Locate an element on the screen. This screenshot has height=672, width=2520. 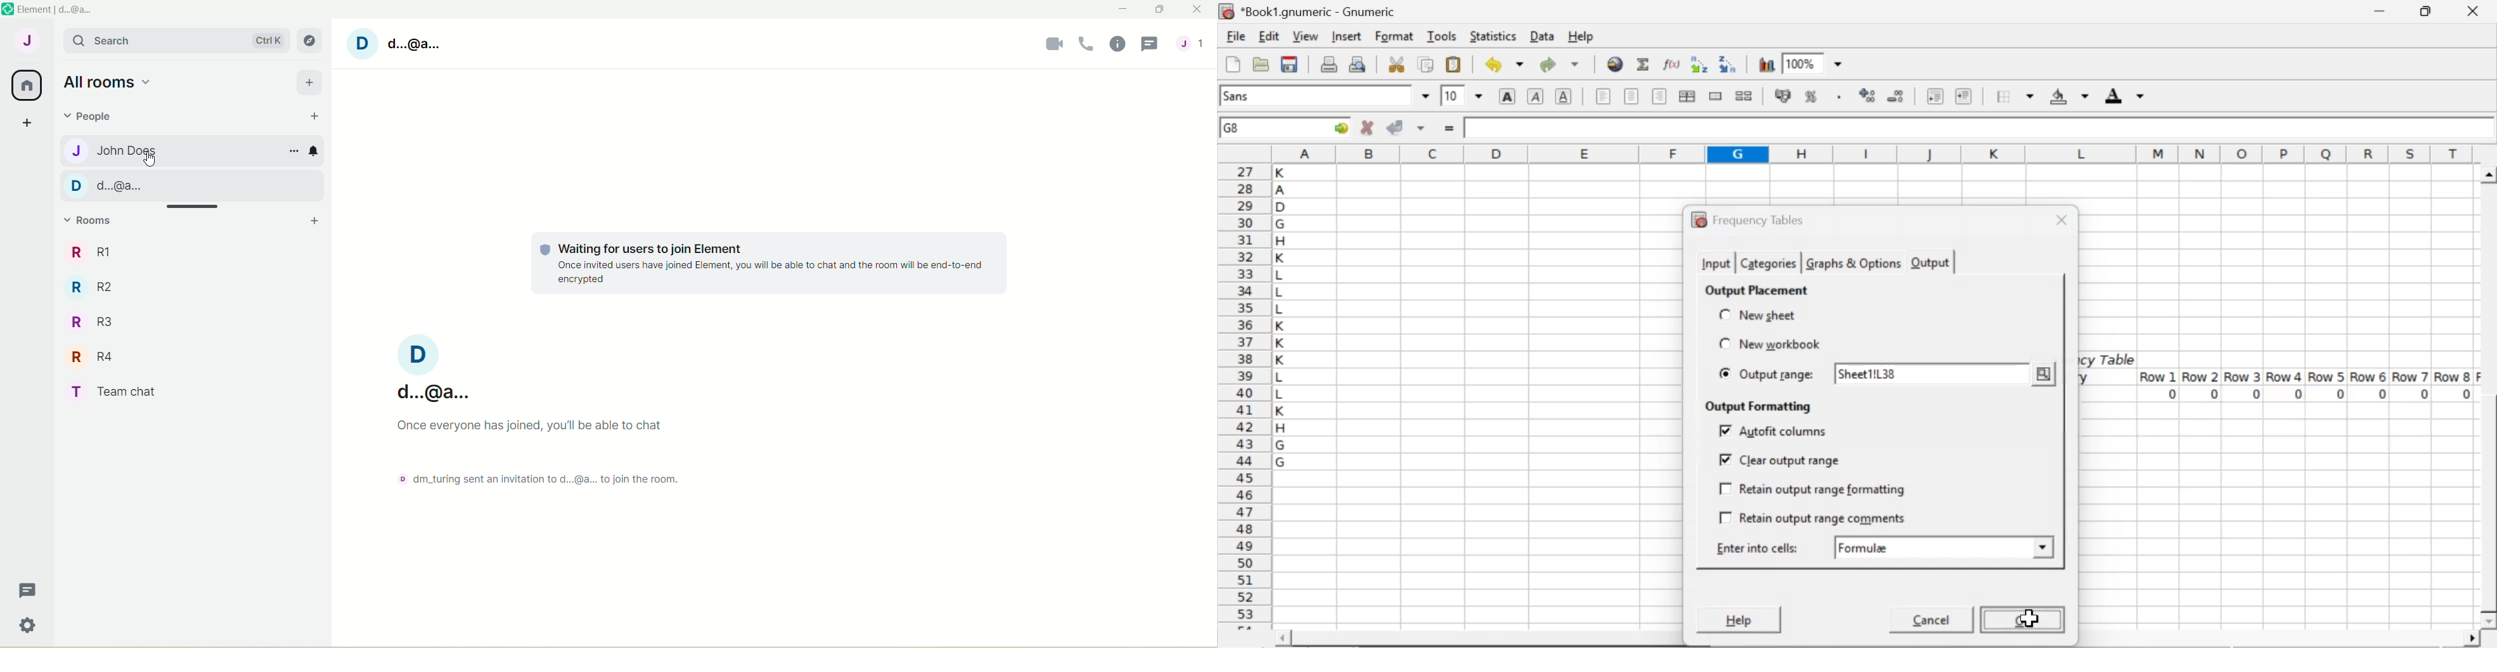
close is located at coordinates (2059, 221).